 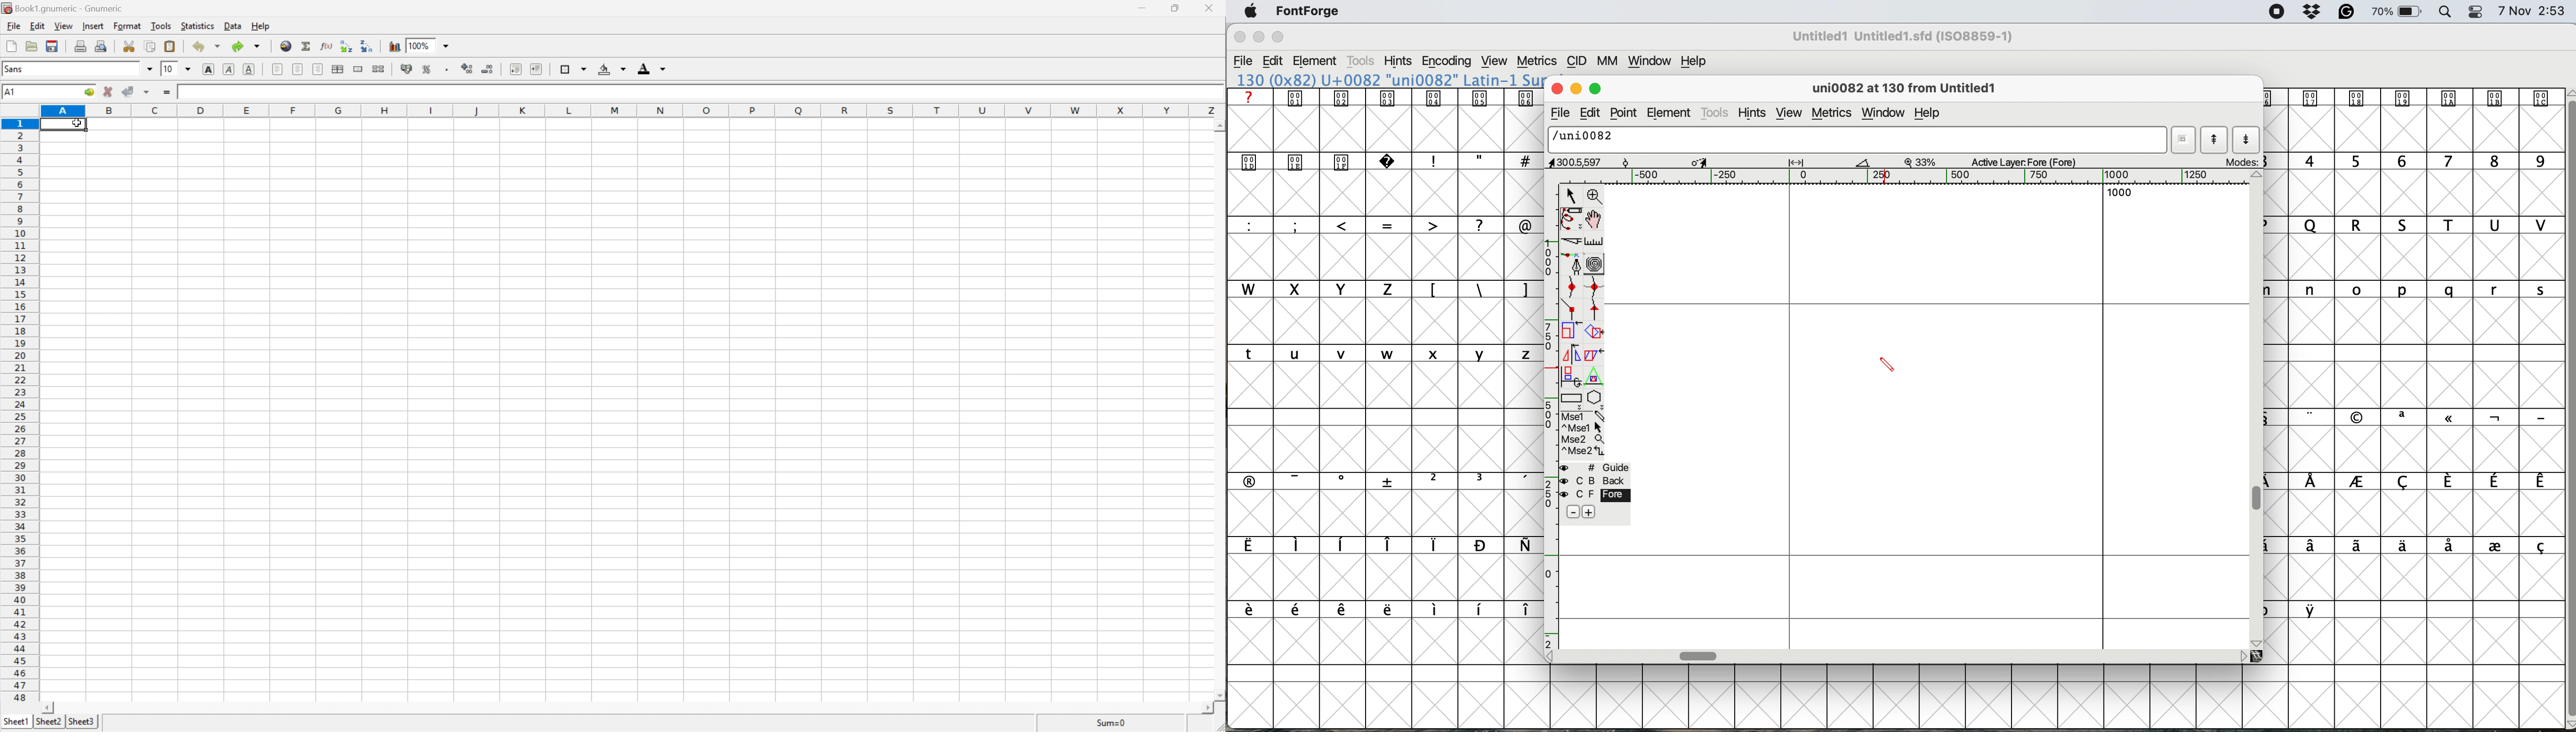 What do you see at coordinates (1652, 62) in the screenshot?
I see `window` at bounding box center [1652, 62].